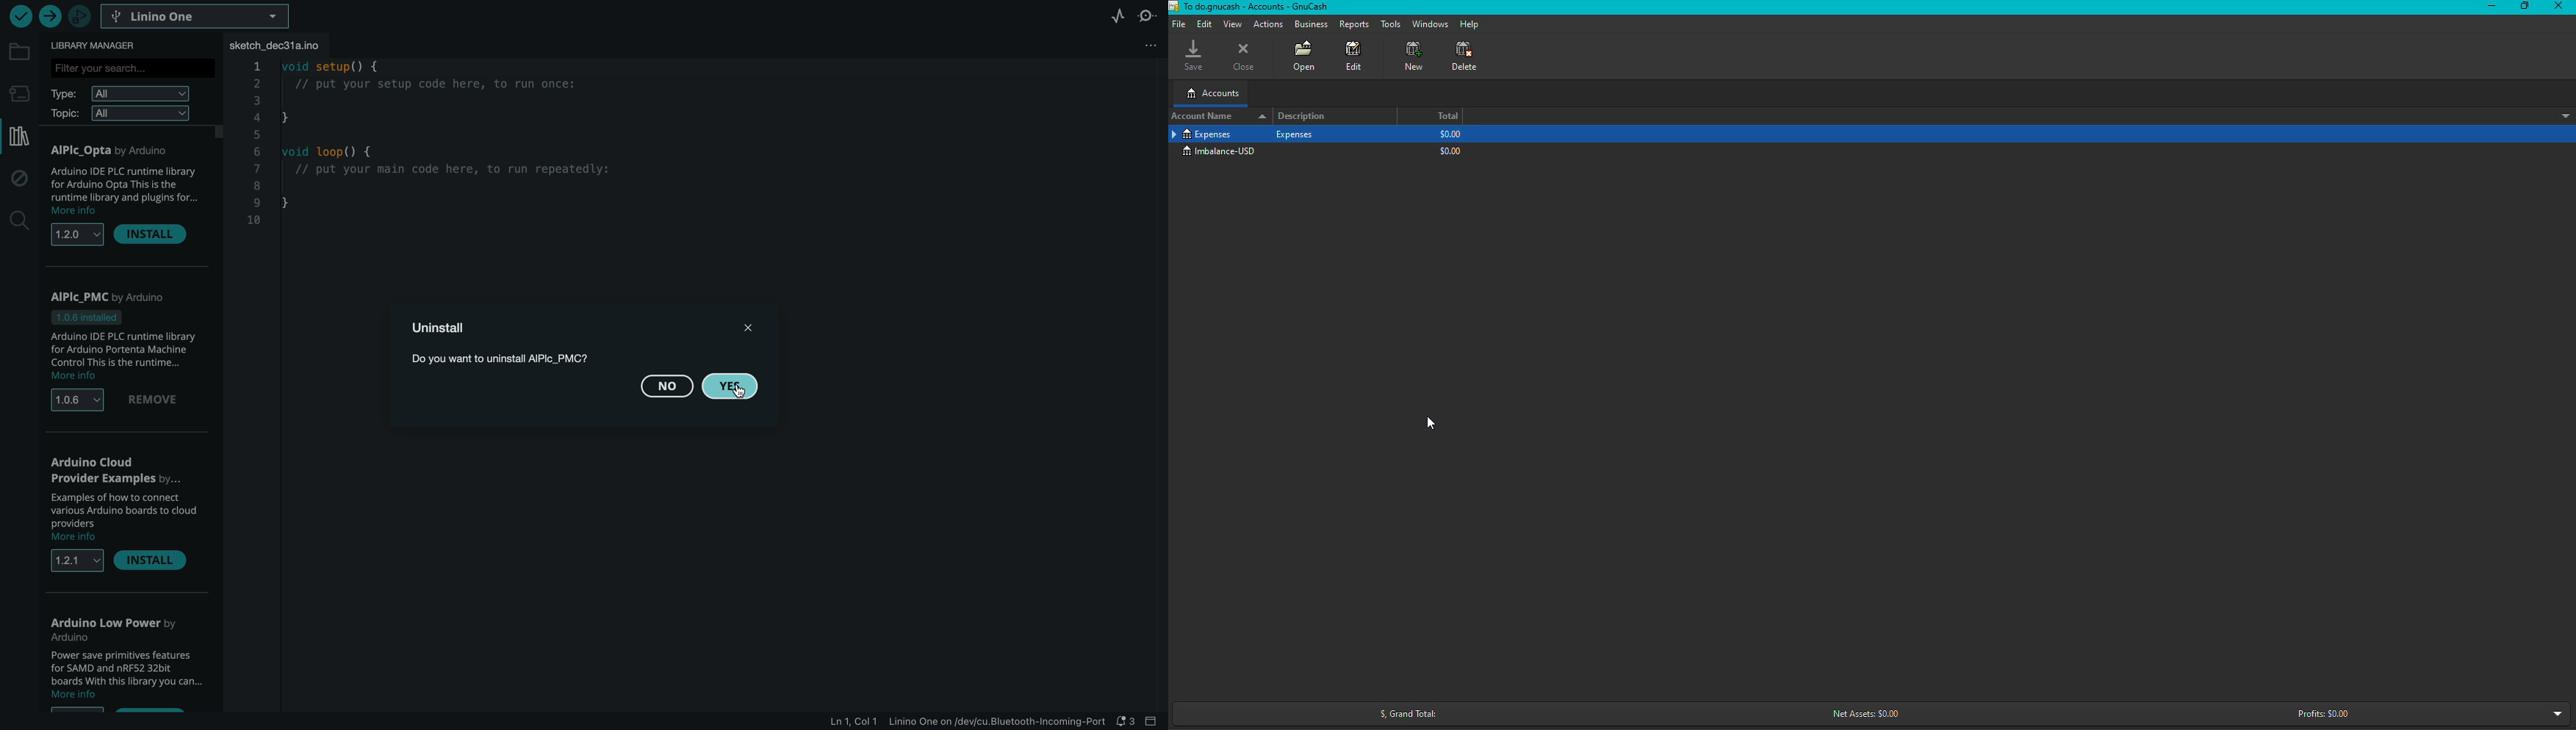 Image resolution: width=2576 pixels, height=756 pixels. I want to click on Edit, so click(1354, 57).